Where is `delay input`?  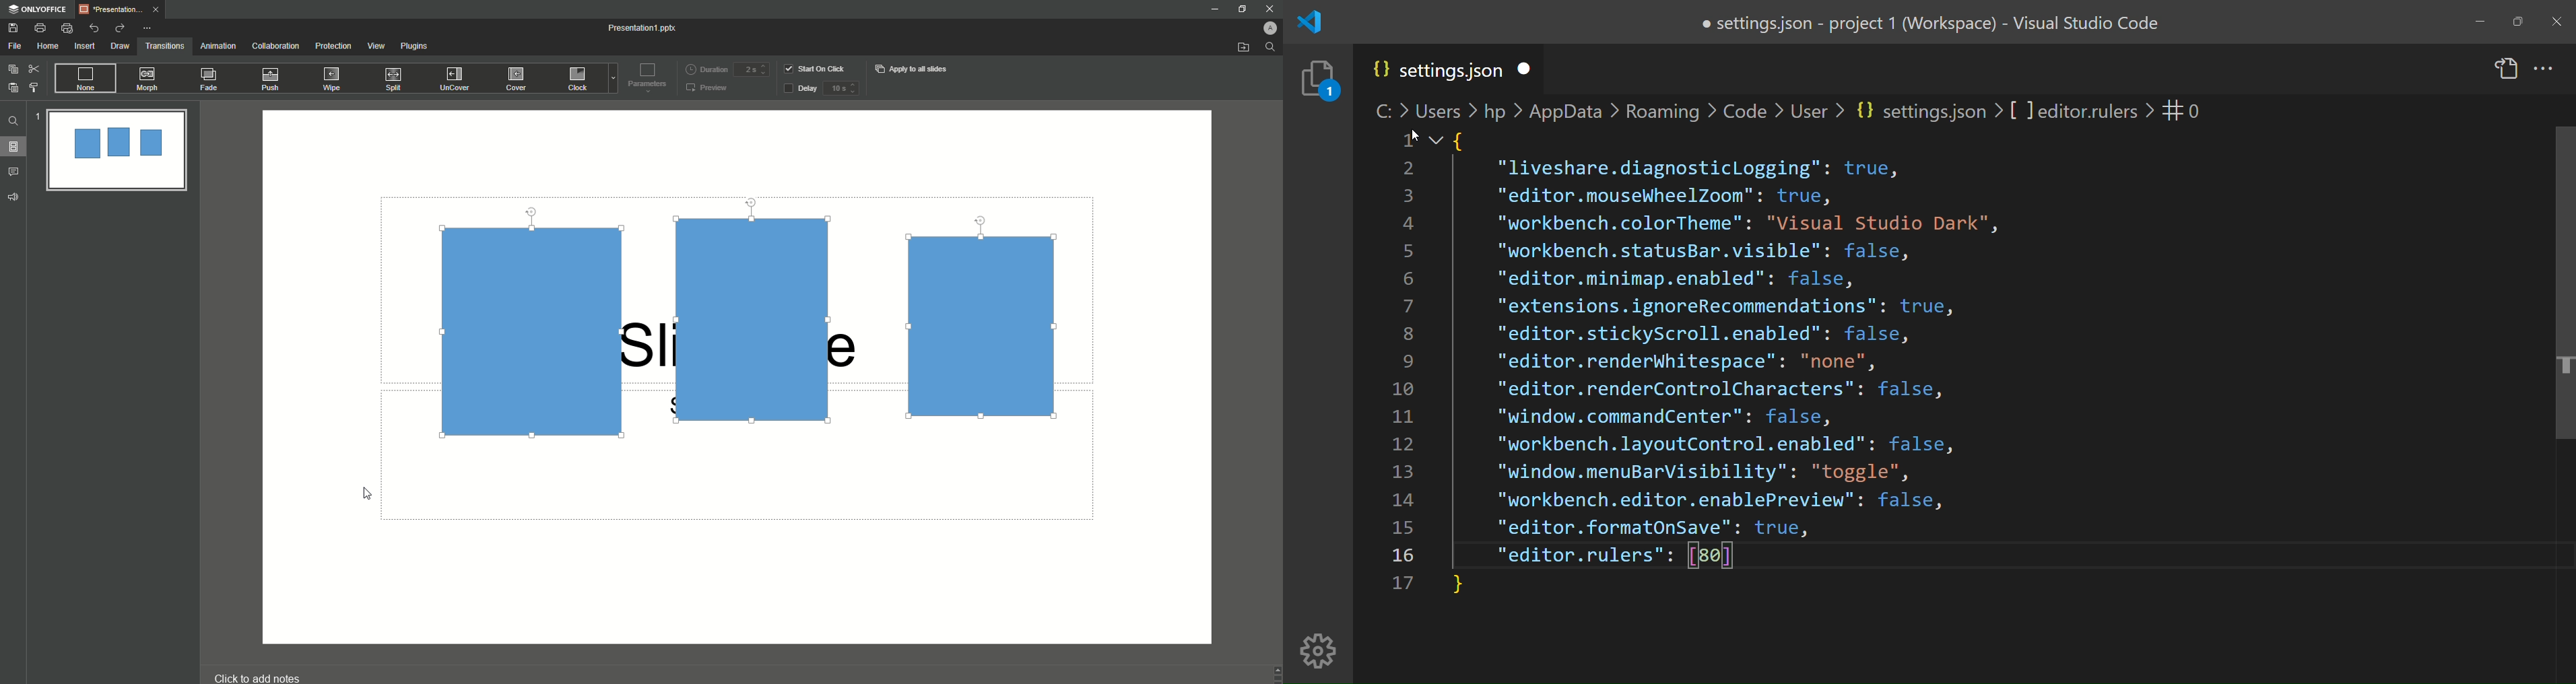
delay input is located at coordinates (841, 88).